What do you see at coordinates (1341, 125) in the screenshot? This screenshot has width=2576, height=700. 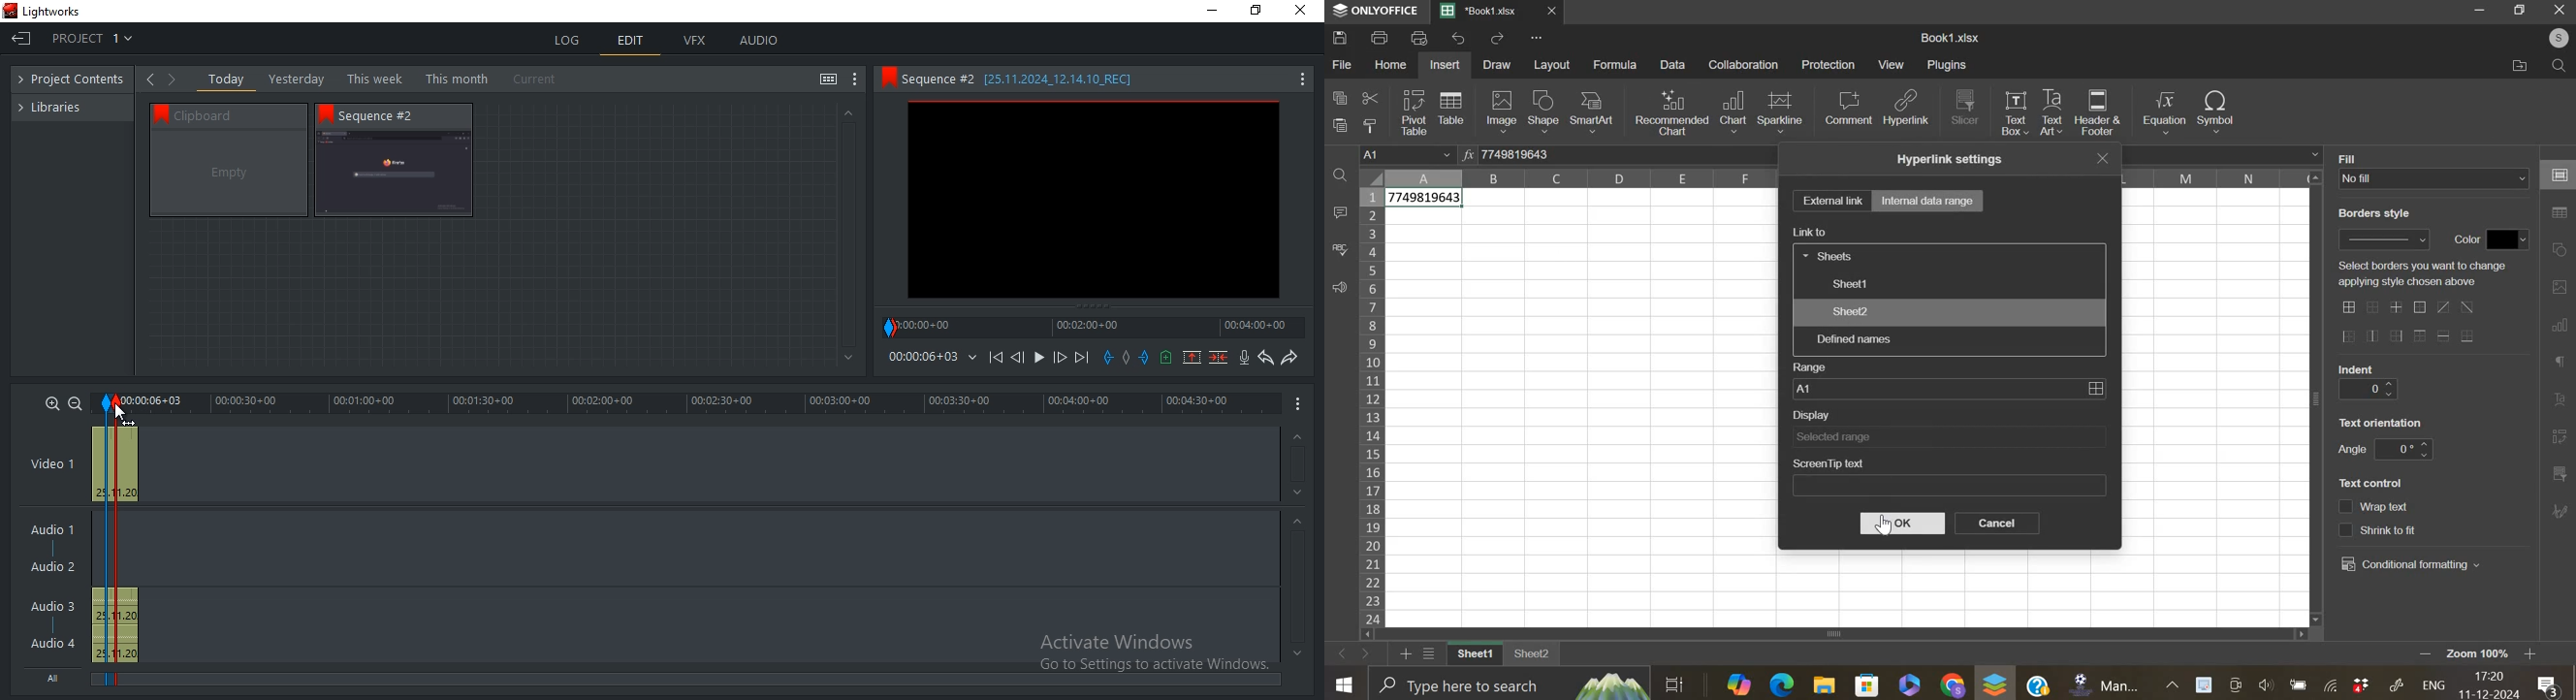 I see `paste` at bounding box center [1341, 125].